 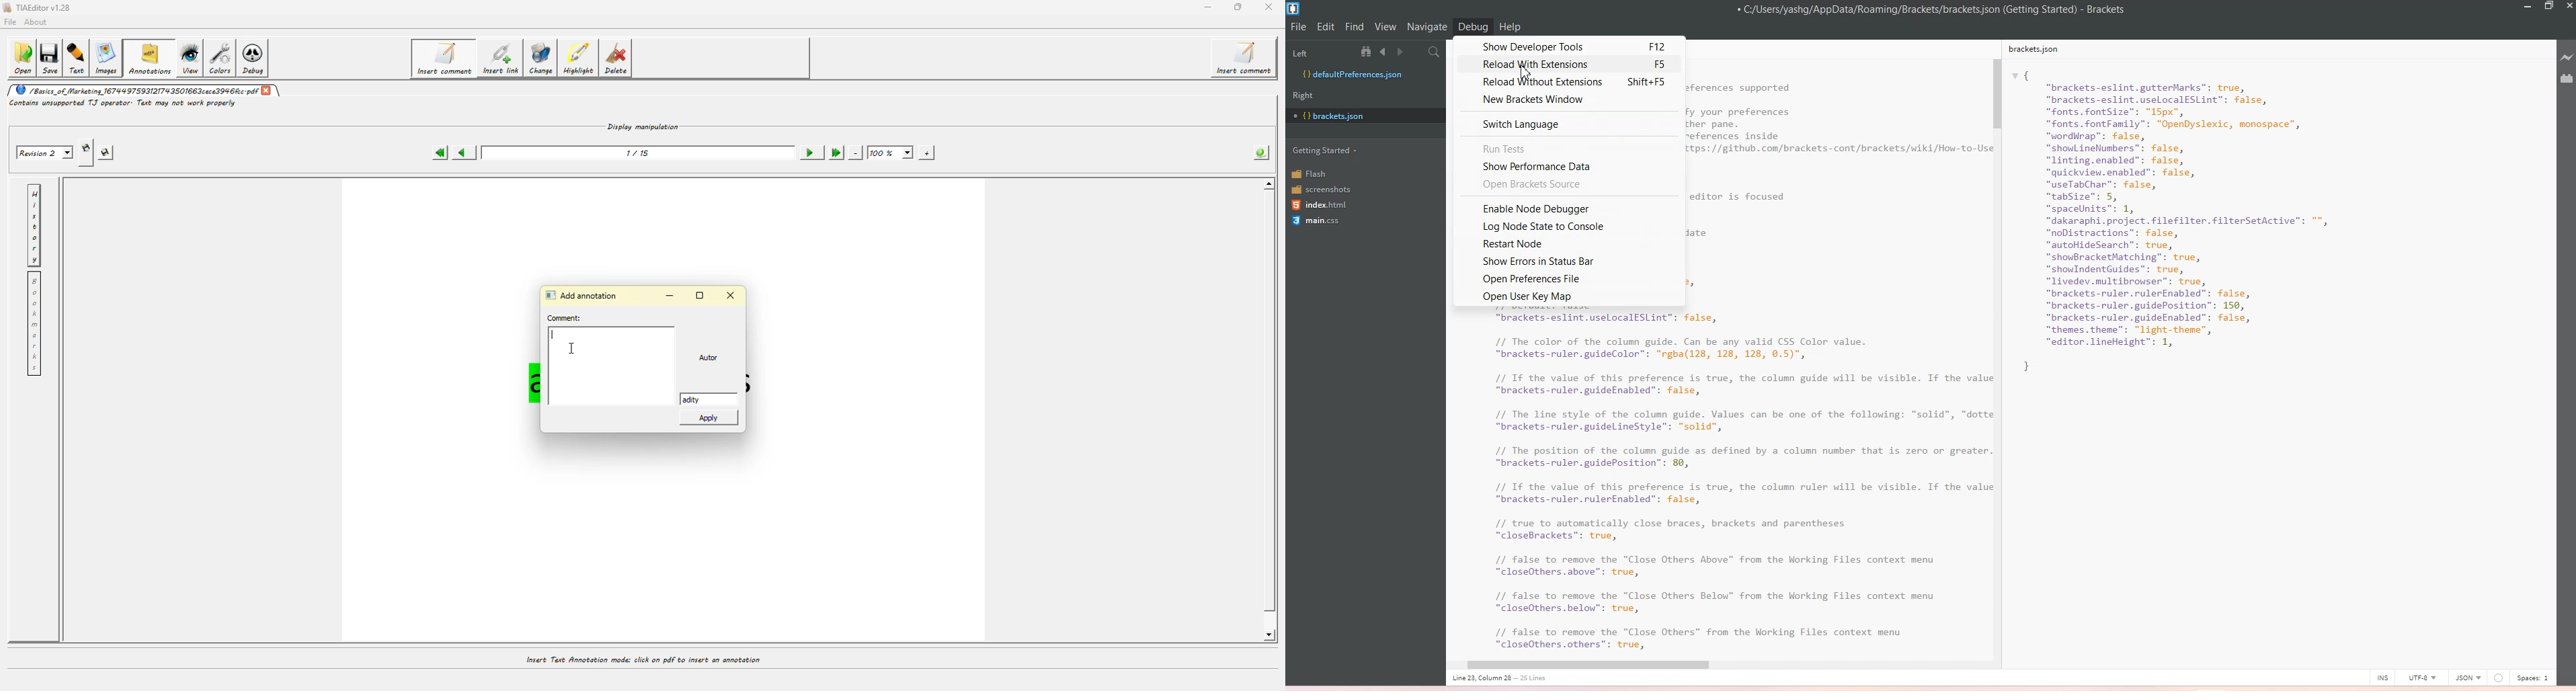 What do you see at coordinates (2565, 58) in the screenshot?
I see `Live Preview` at bounding box center [2565, 58].